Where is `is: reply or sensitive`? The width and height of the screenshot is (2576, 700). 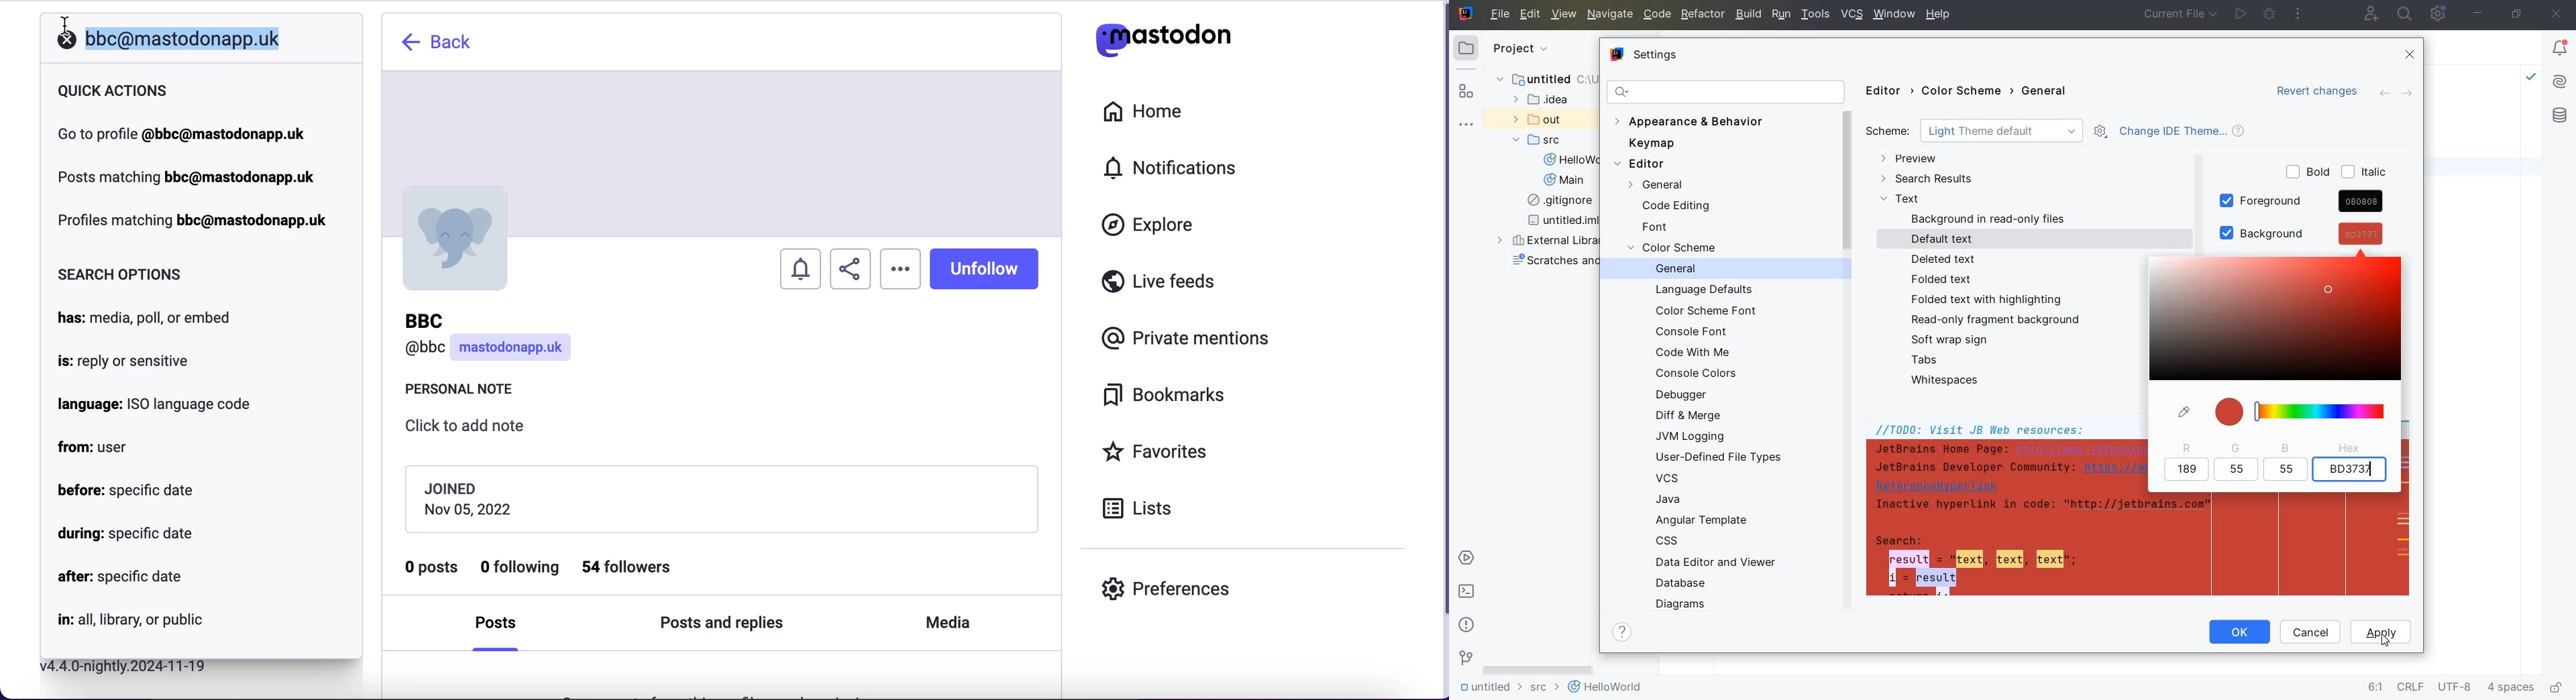
is: reply or sensitive is located at coordinates (123, 362).